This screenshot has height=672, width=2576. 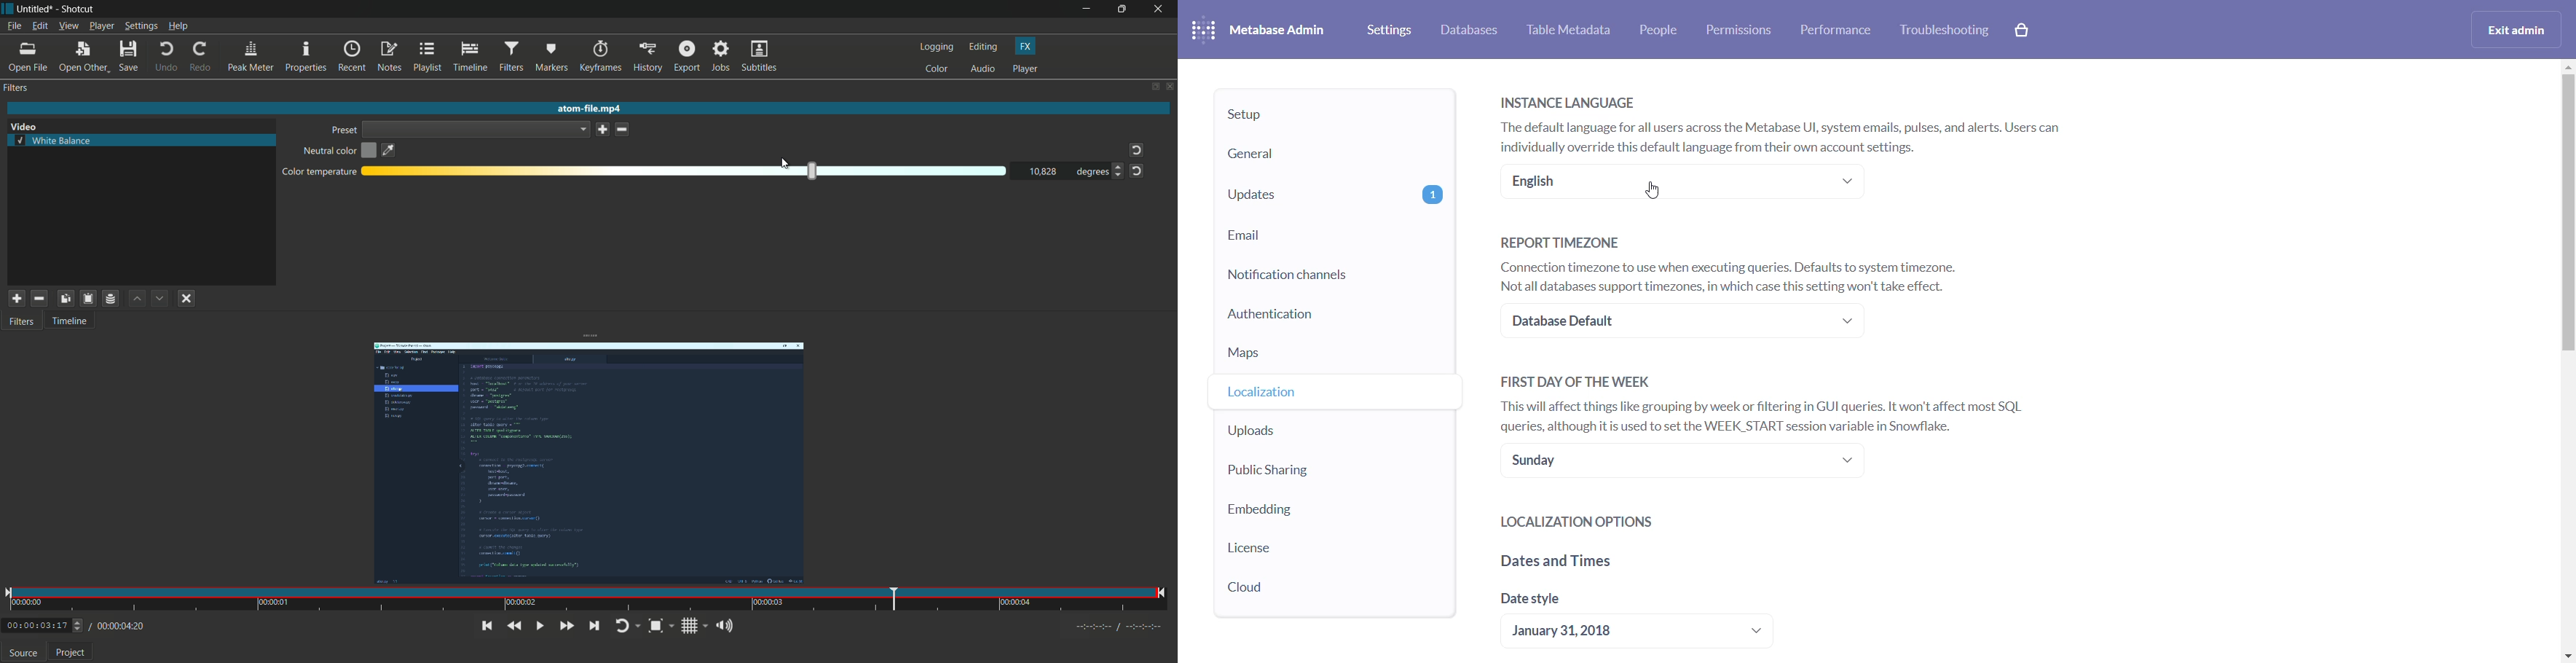 What do you see at coordinates (17, 89) in the screenshot?
I see `filters` at bounding box center [17, 89].